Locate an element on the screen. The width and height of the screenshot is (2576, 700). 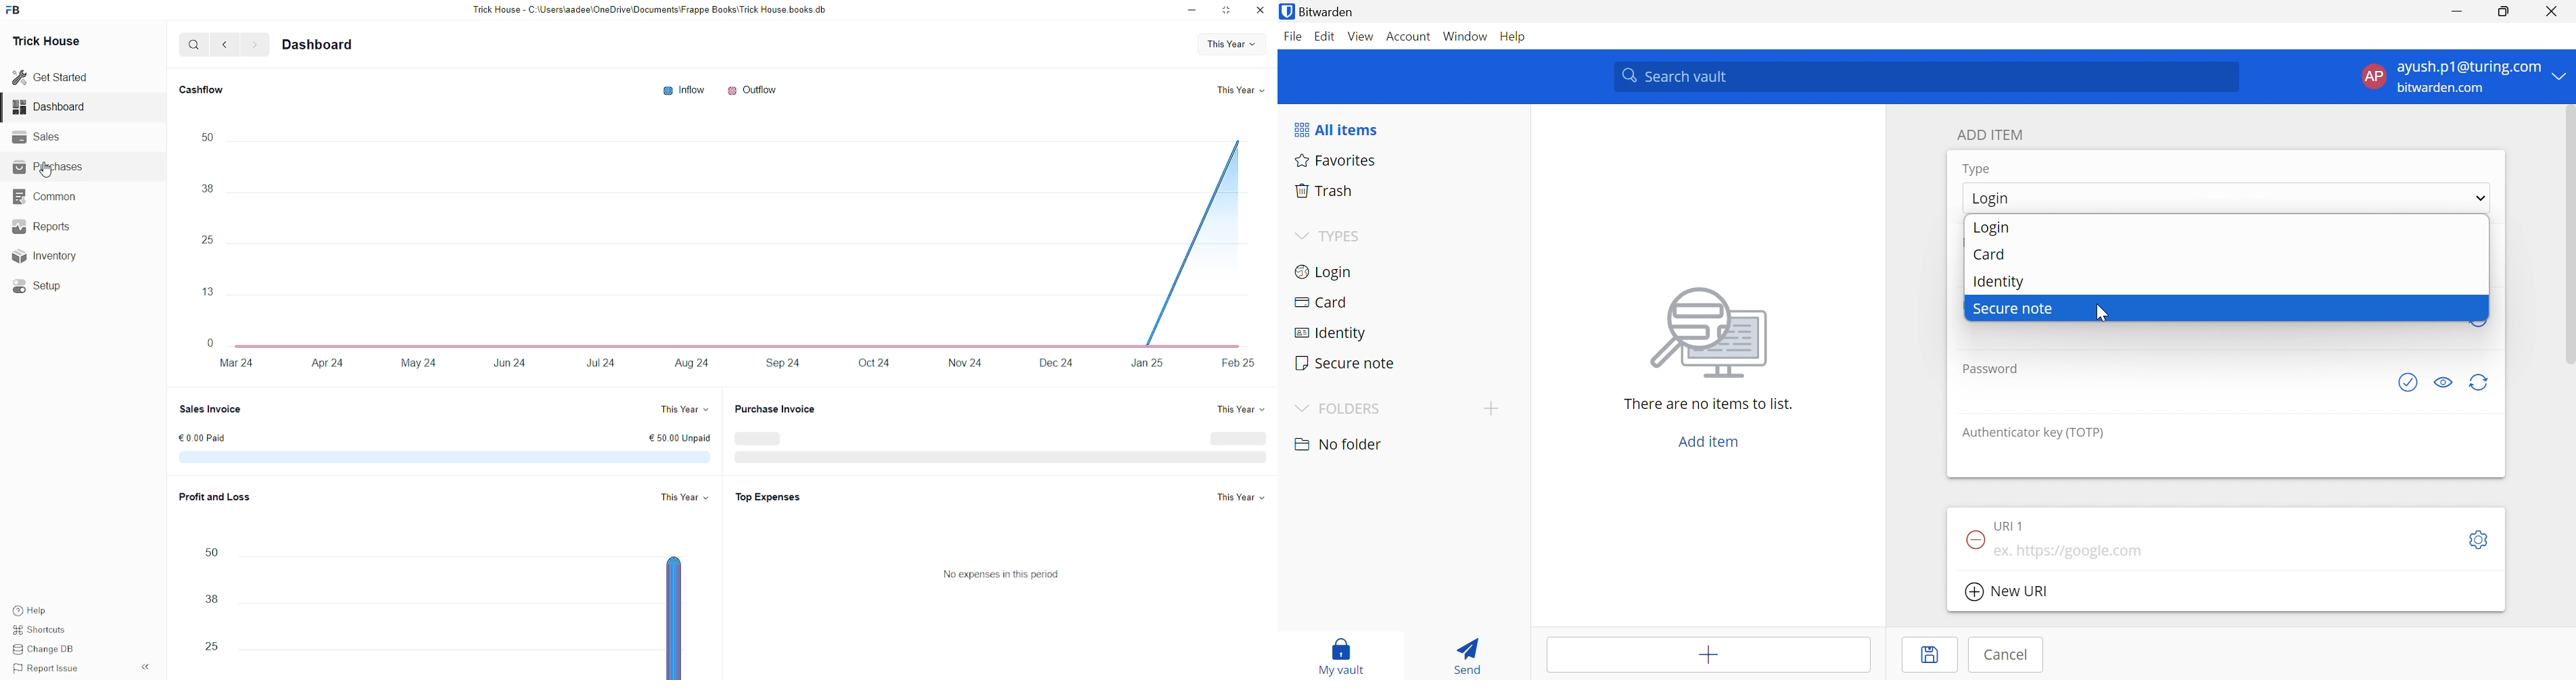
close is located at coordinates (1261, 10).